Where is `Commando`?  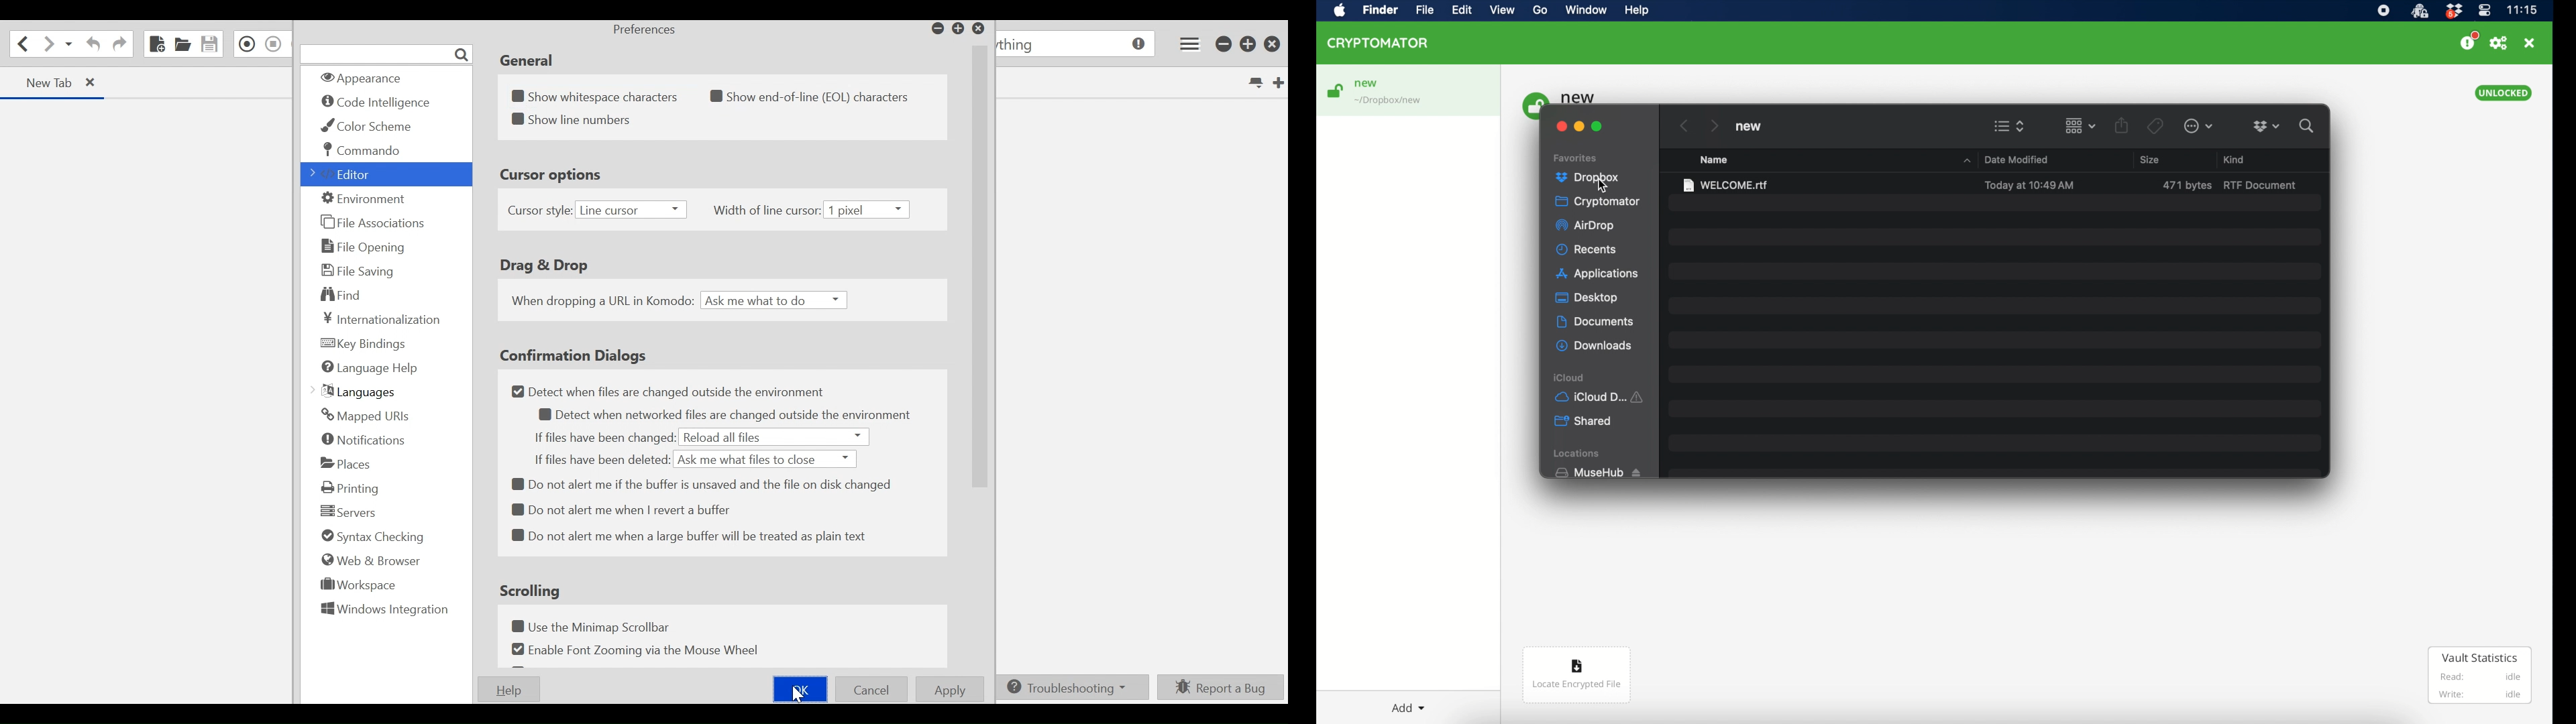 Commando is located at coordinates (364, 150).